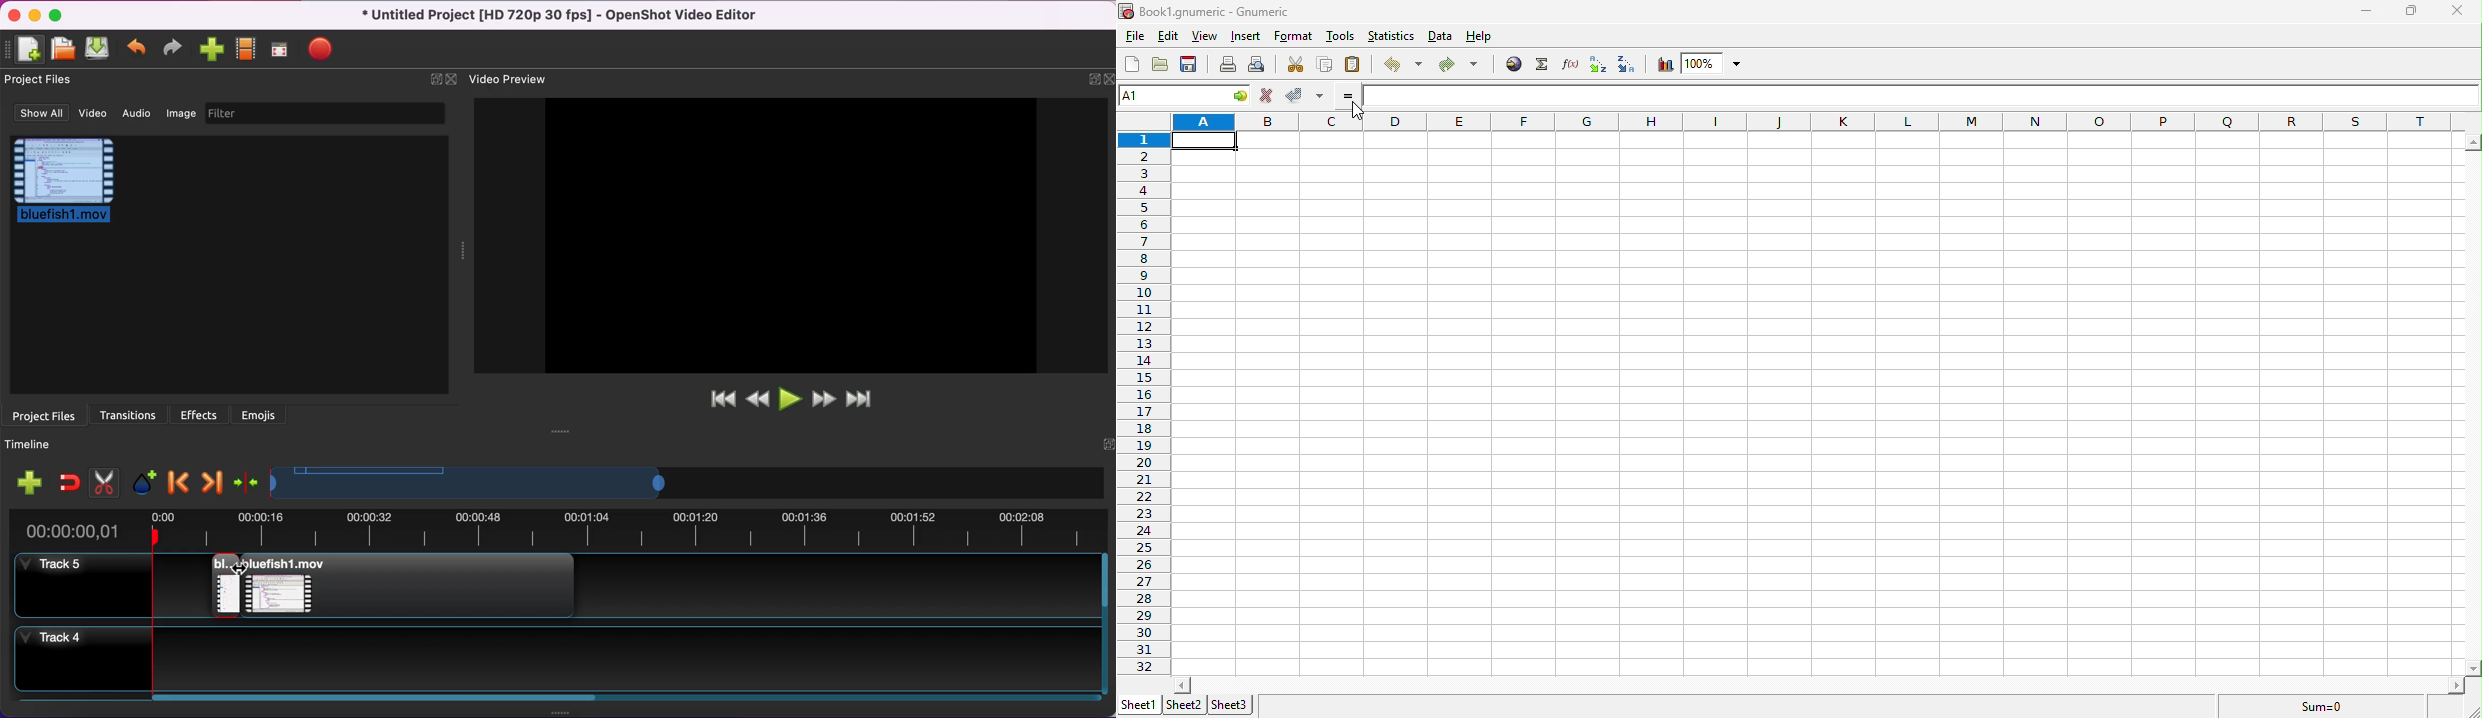 This screenshot has width=2492, height=728. I want to click on format, so click(1294, 36).